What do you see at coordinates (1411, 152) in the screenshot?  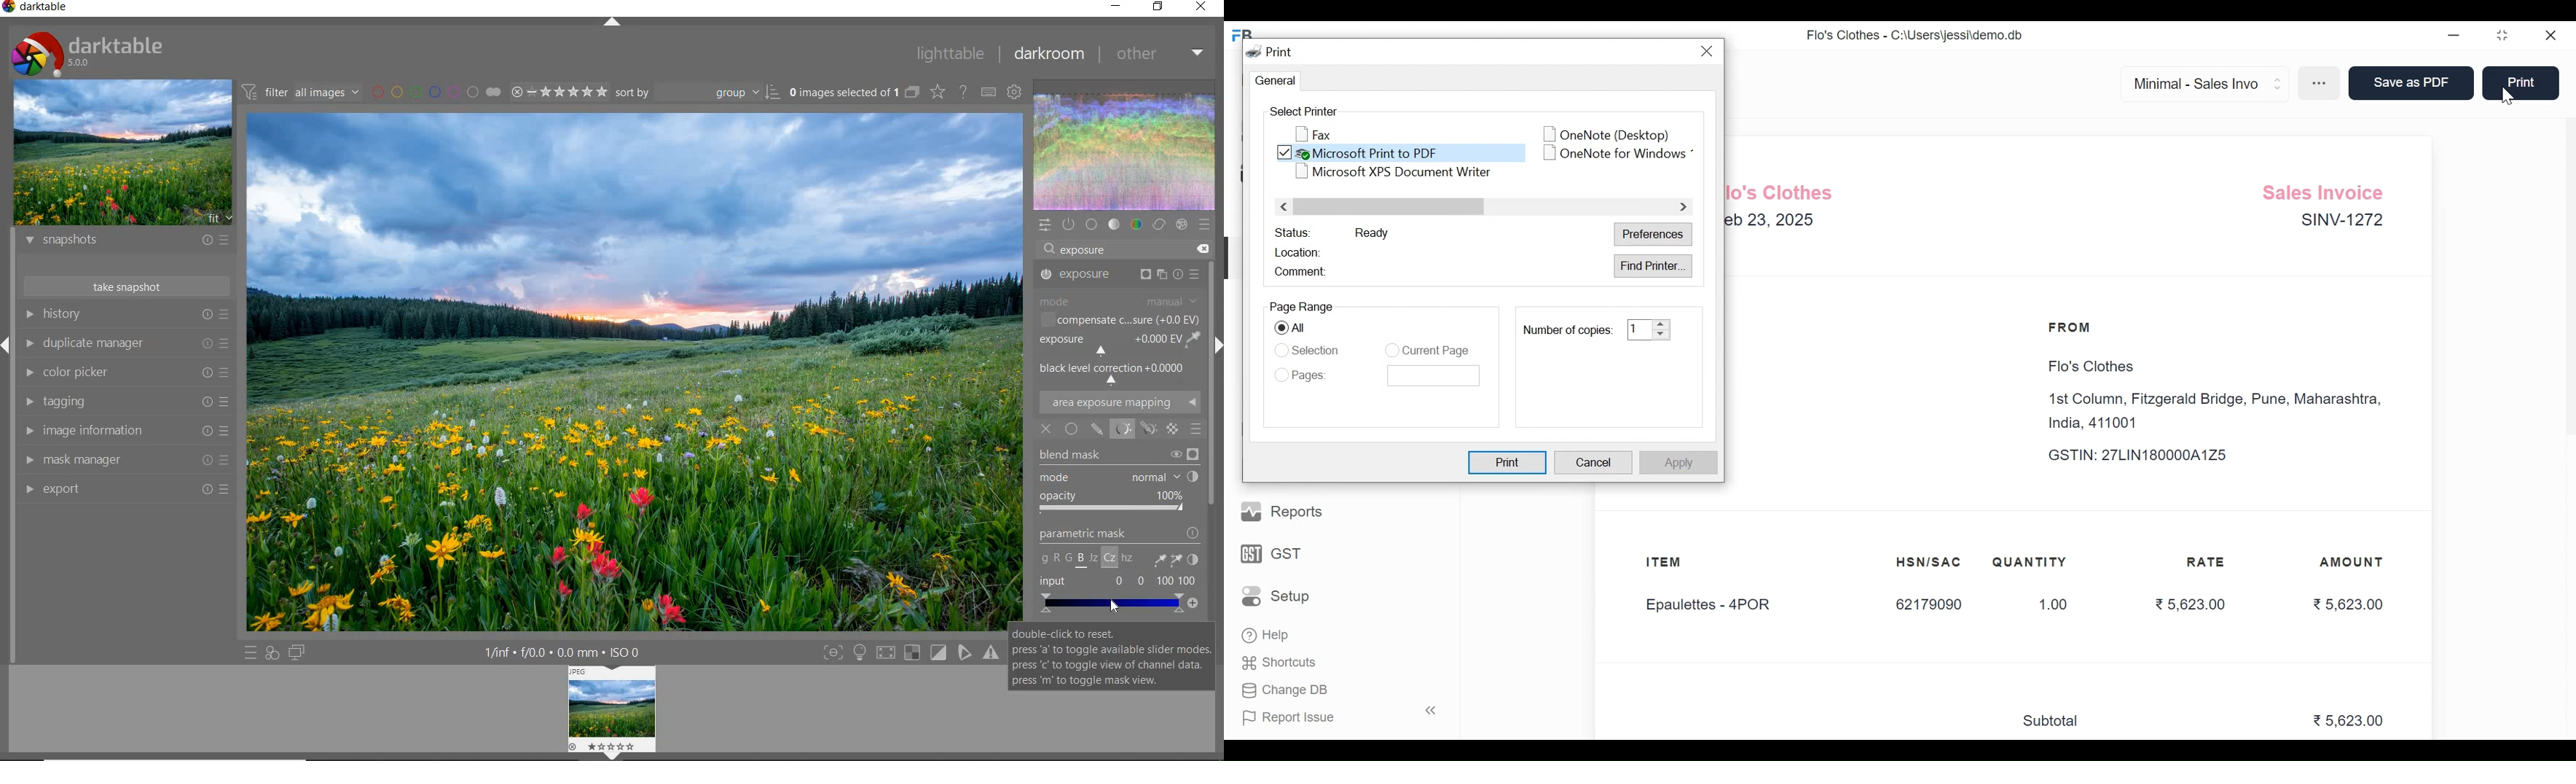 I see `‘Microsoft Print to PDF` at bounding box center [1411, 152].